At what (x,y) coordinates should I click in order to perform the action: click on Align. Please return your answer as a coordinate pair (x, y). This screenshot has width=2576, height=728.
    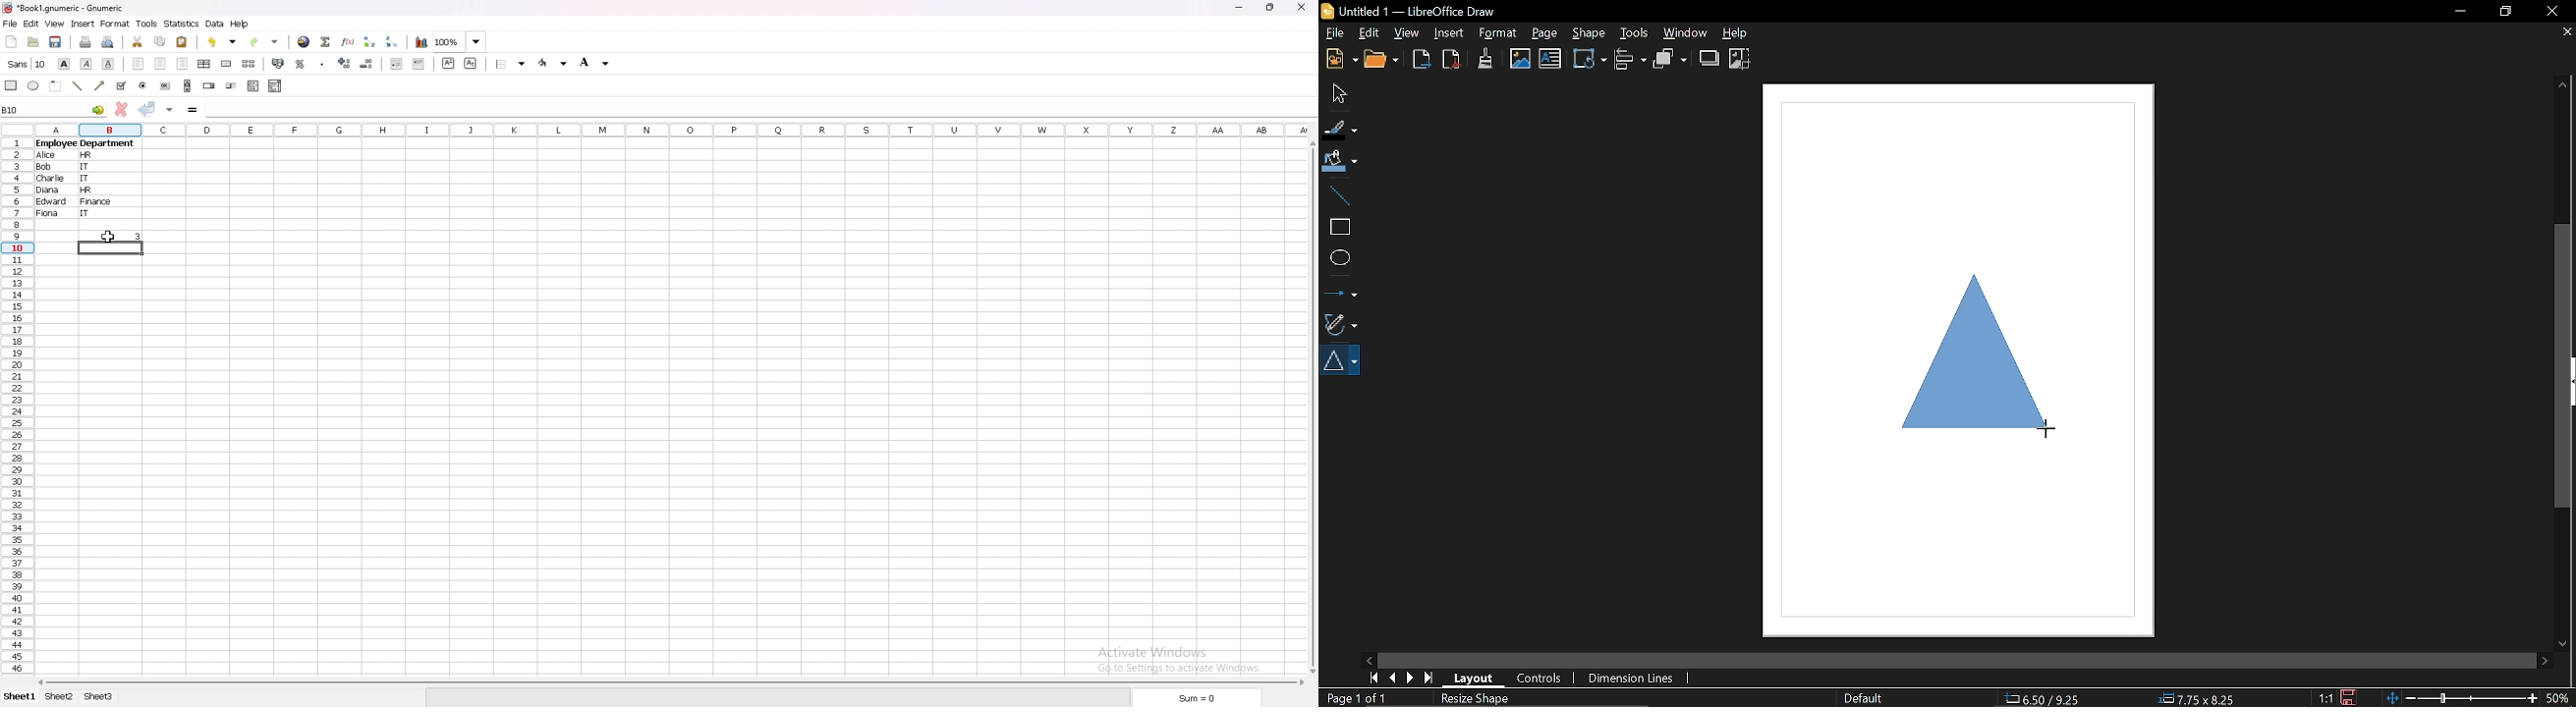
    Looking at the image, I should click on (1632, 60).